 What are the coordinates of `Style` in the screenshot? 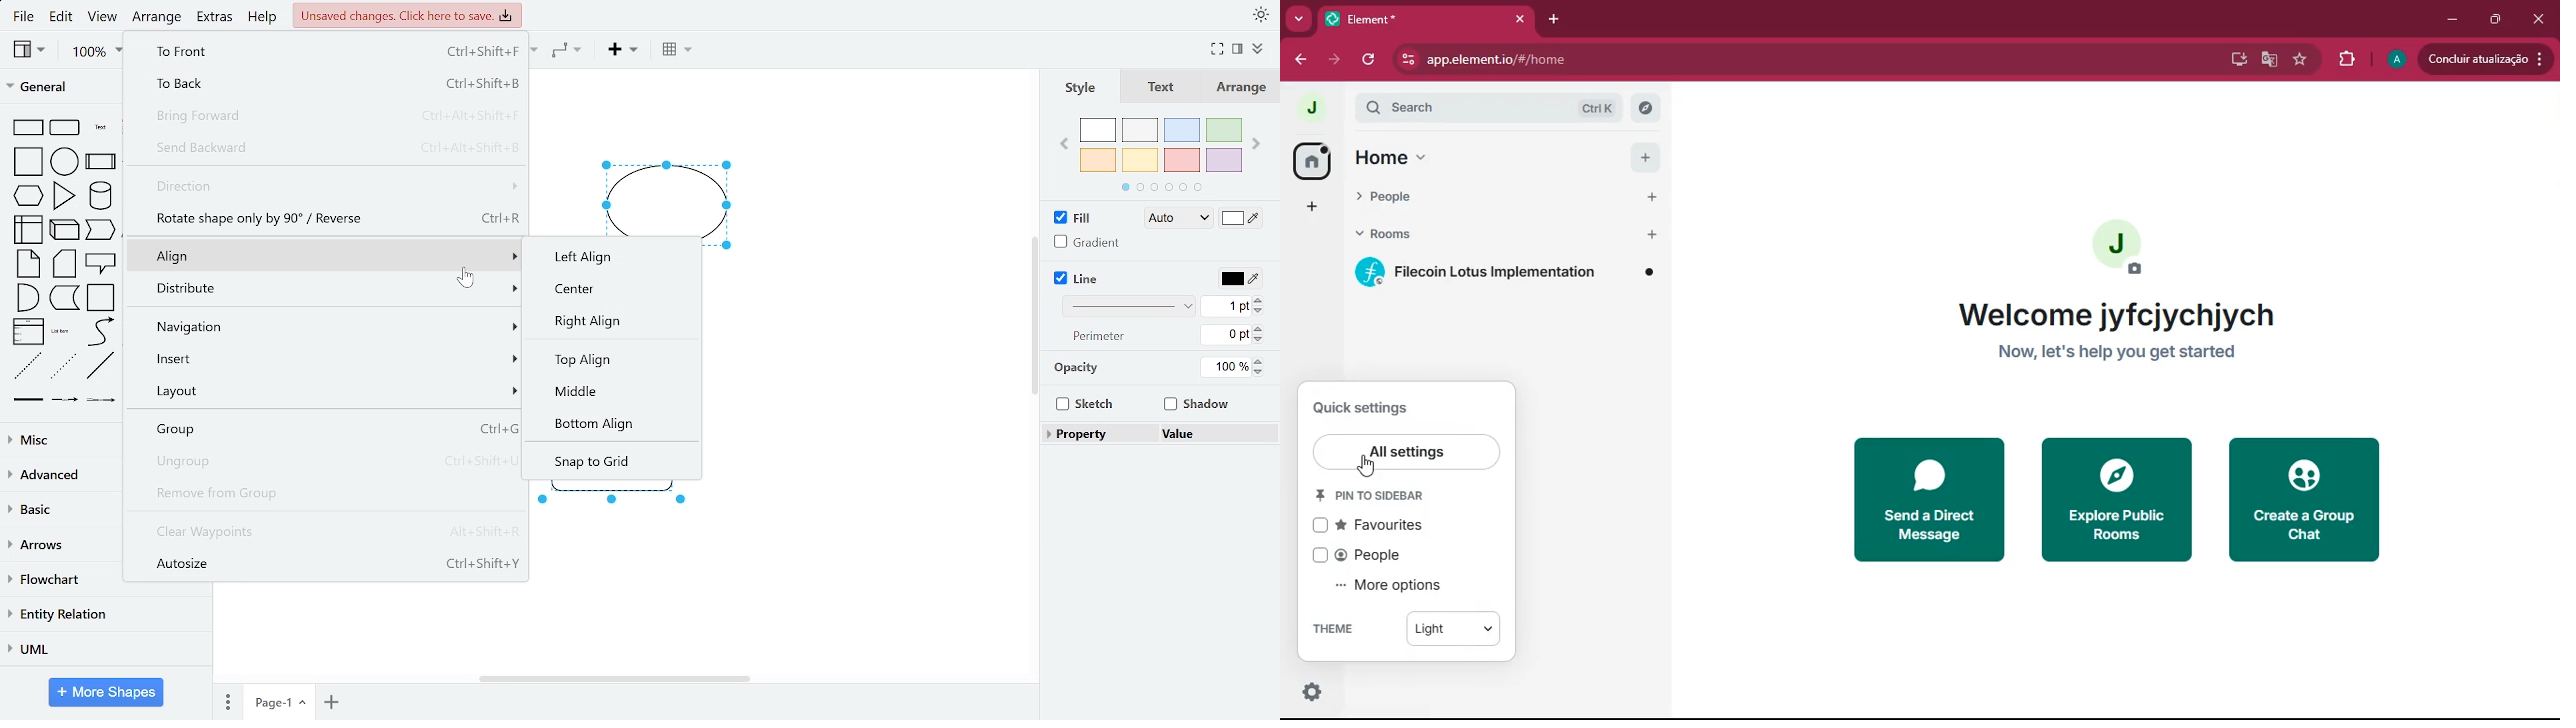 It's located at (1081, 87).